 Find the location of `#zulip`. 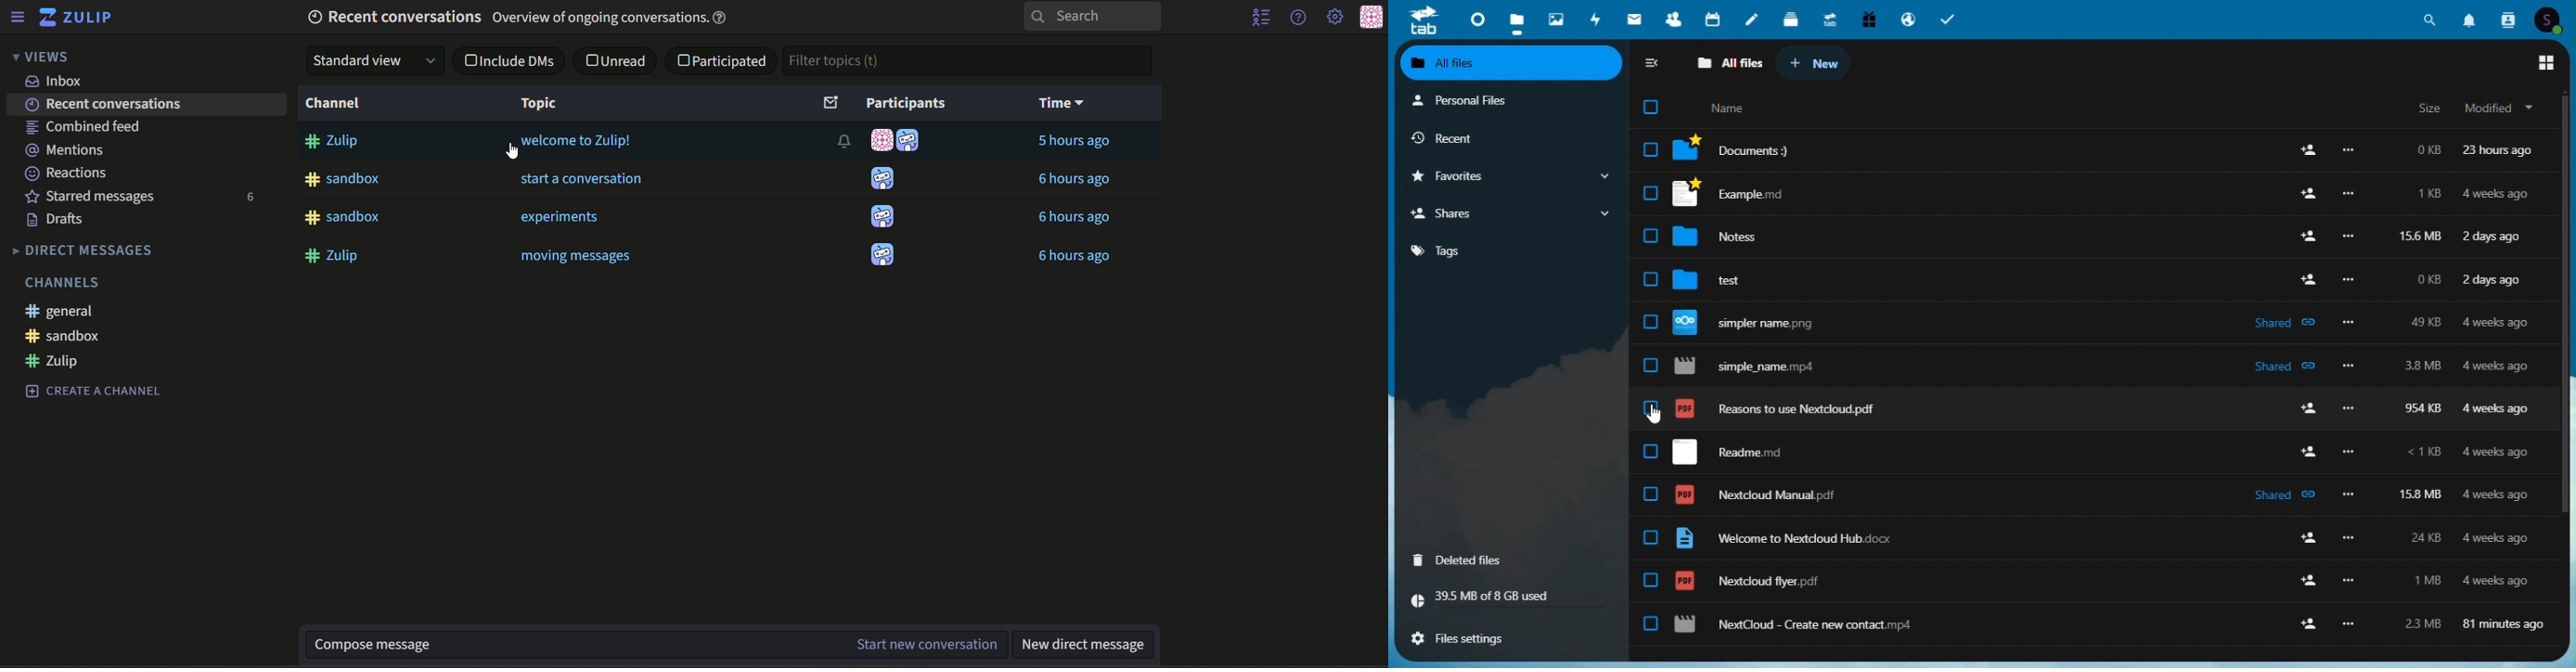

#zulip is located at coordinates (56, 361).